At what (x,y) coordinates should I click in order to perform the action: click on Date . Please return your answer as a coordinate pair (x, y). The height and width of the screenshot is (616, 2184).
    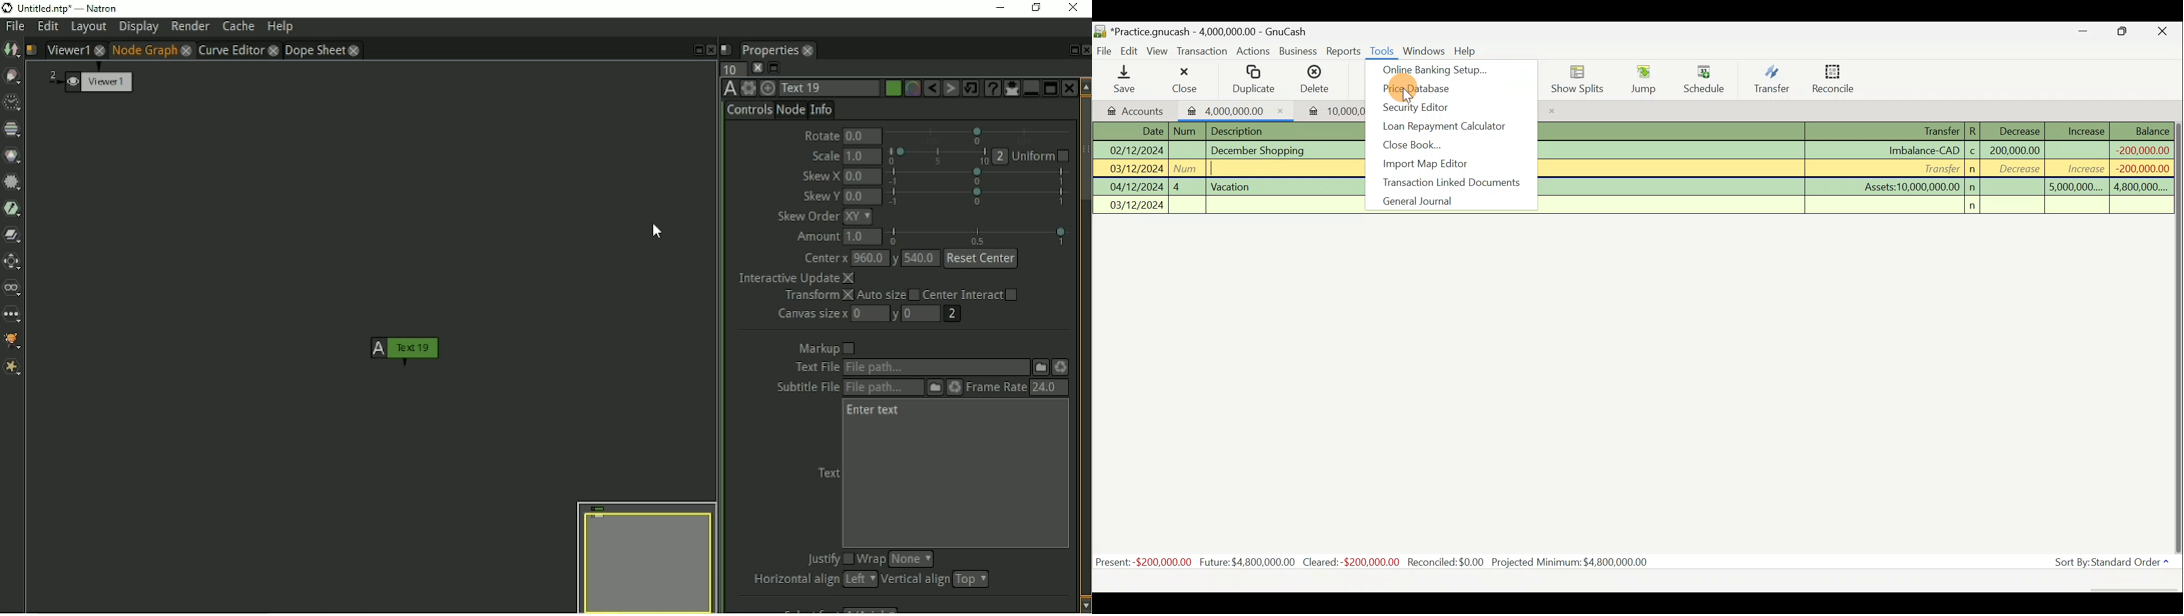
    Looking at the image, I should click on (1145, 131).